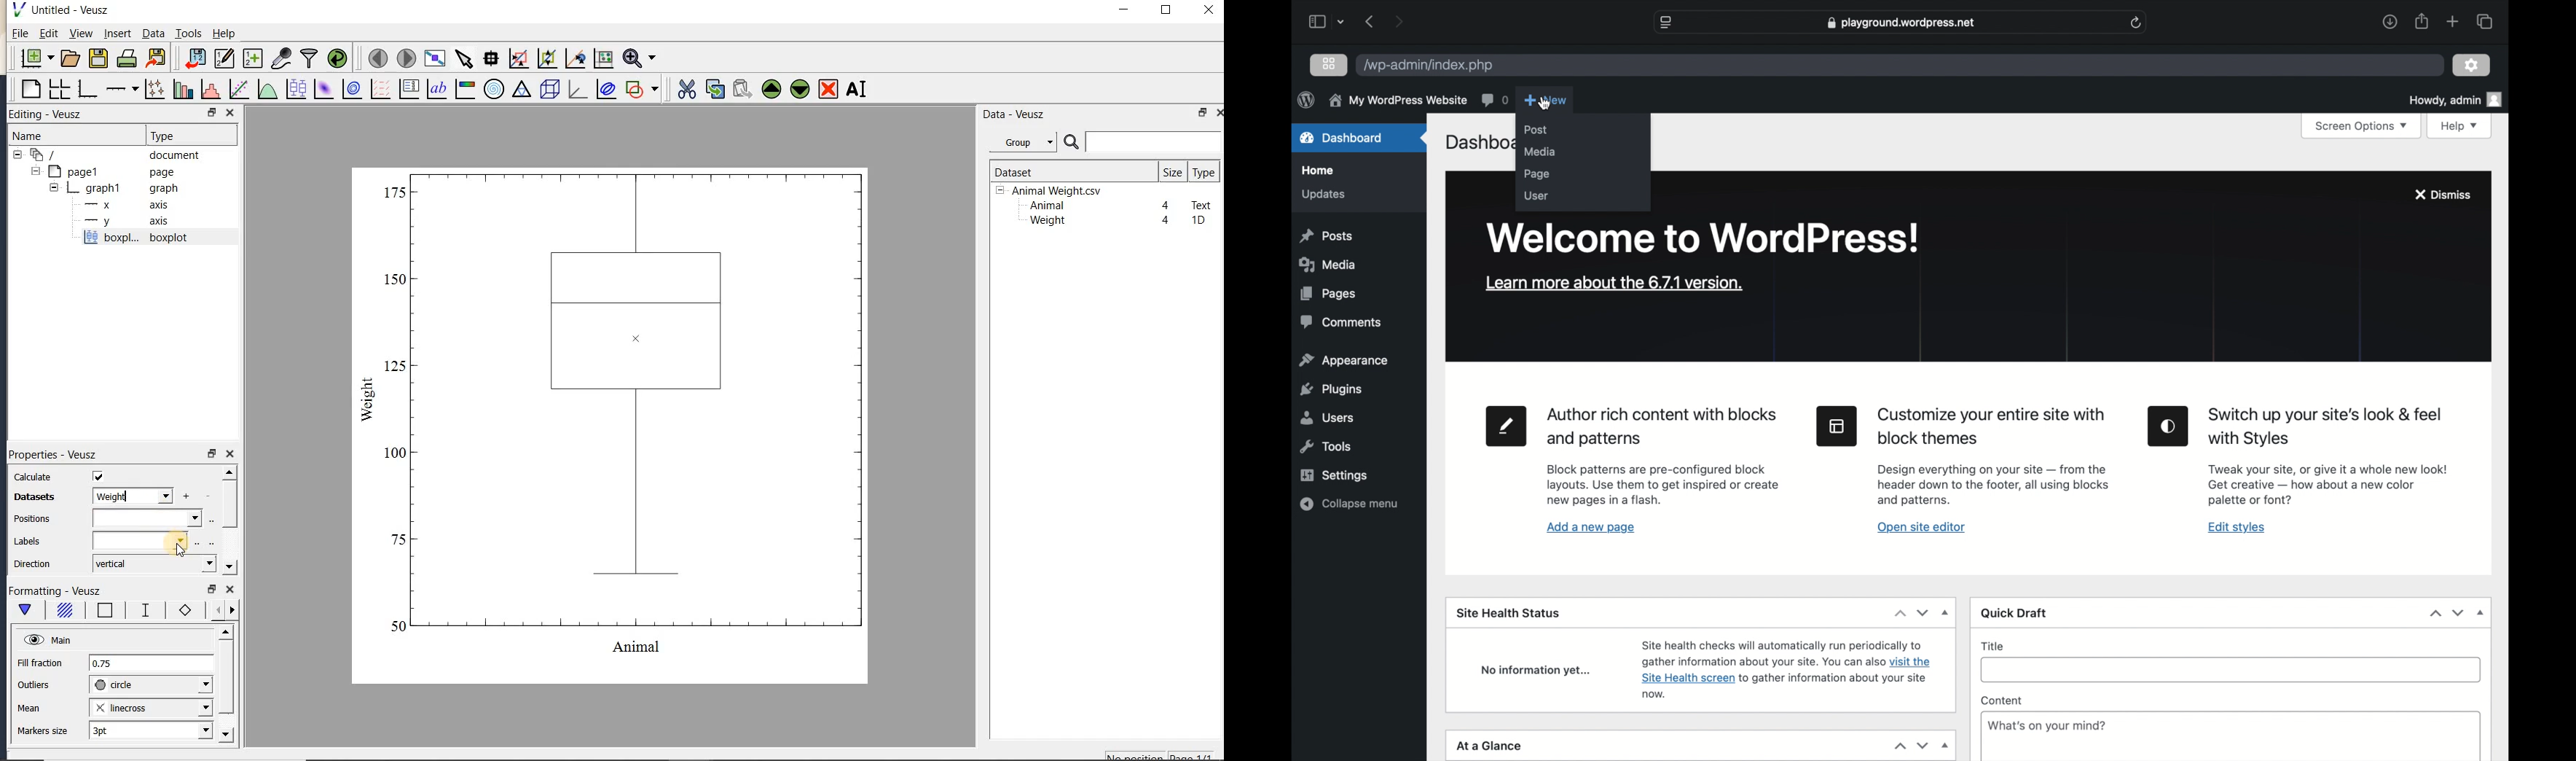 The height and width of the screenshot is (784, 2576). I want to click on plugins, so click(1332, 390).